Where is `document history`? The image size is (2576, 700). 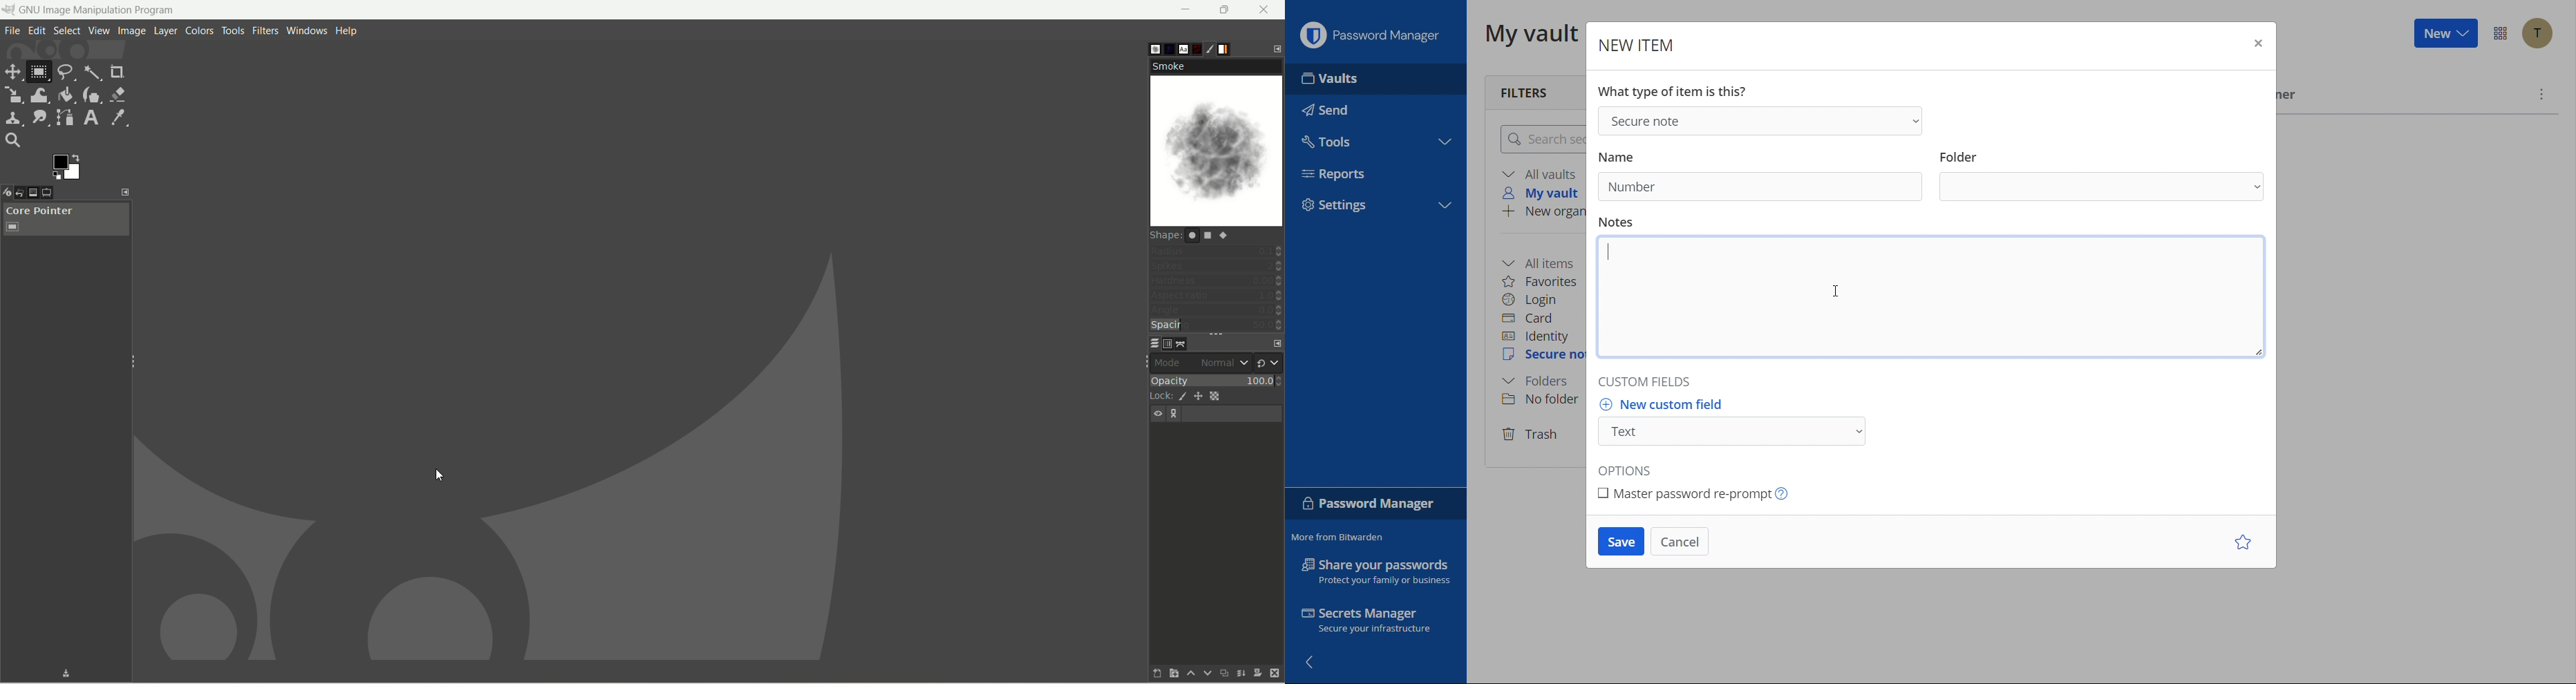
document history is located at coordinates (1199, 46).